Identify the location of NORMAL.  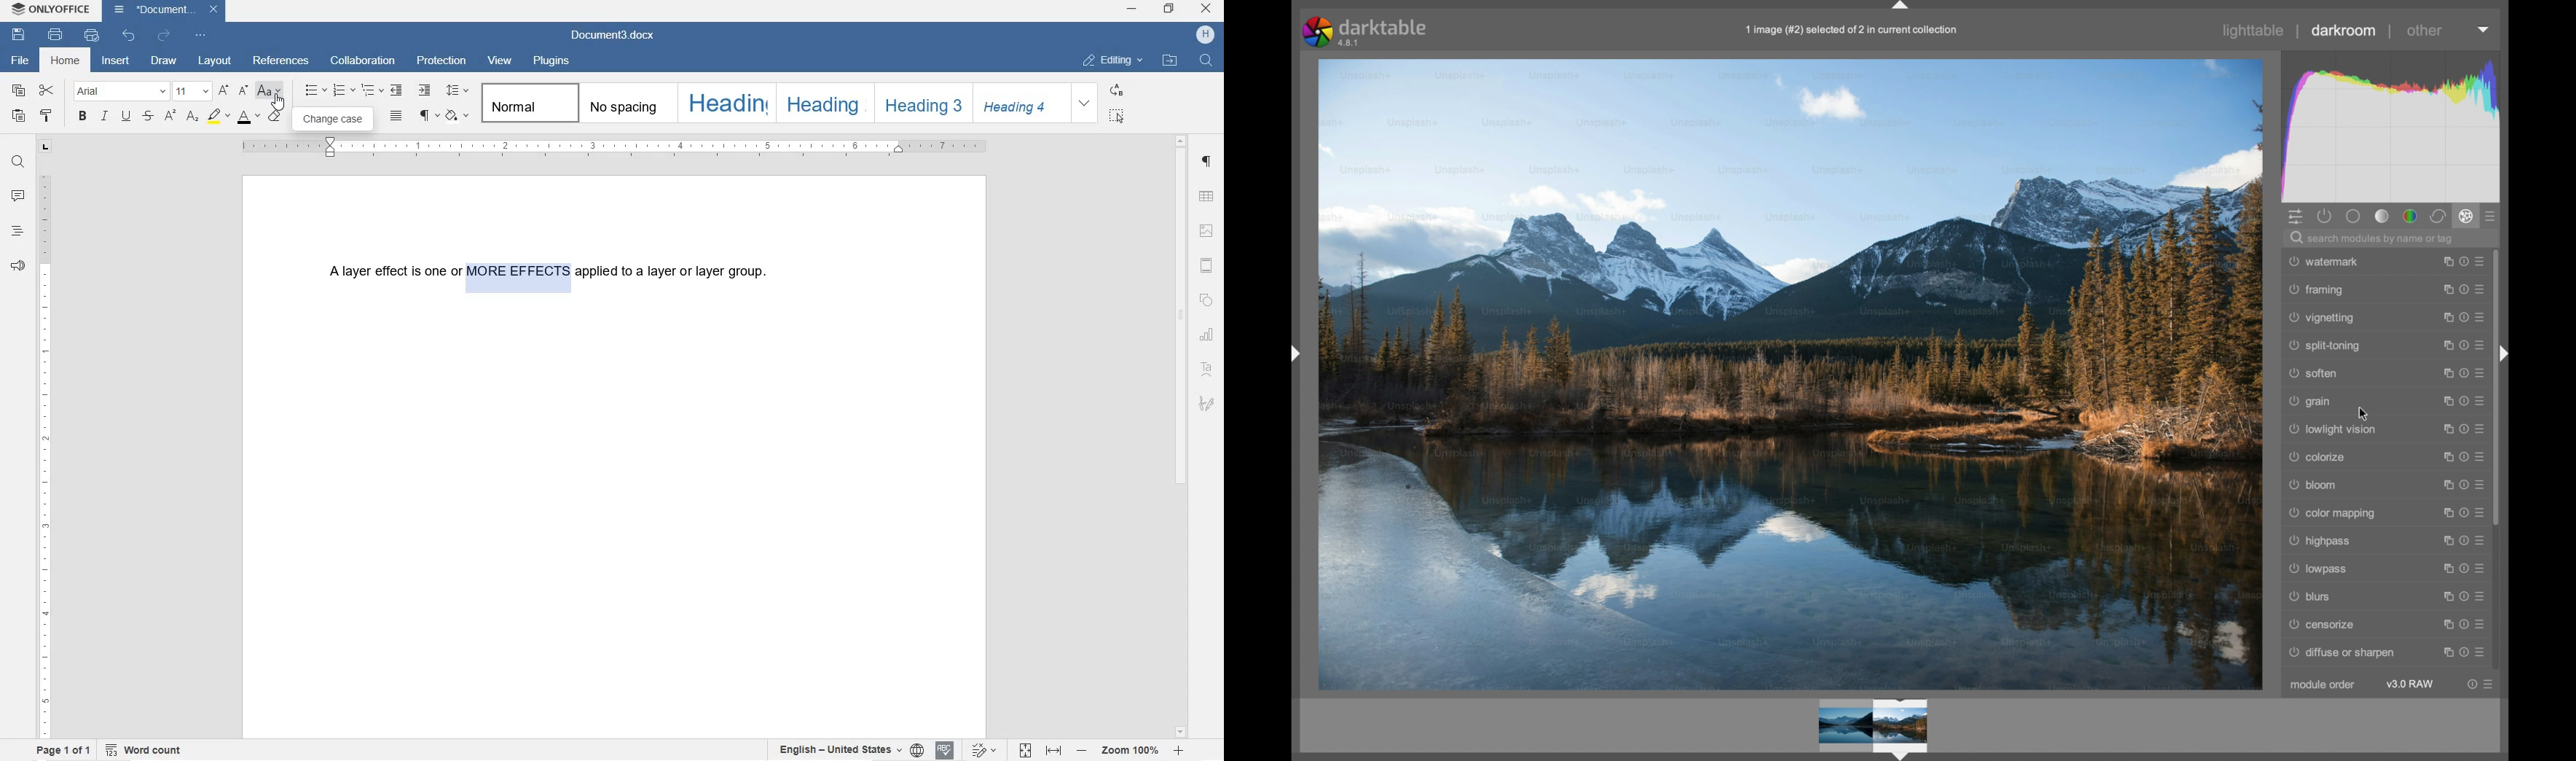
(527, 103).